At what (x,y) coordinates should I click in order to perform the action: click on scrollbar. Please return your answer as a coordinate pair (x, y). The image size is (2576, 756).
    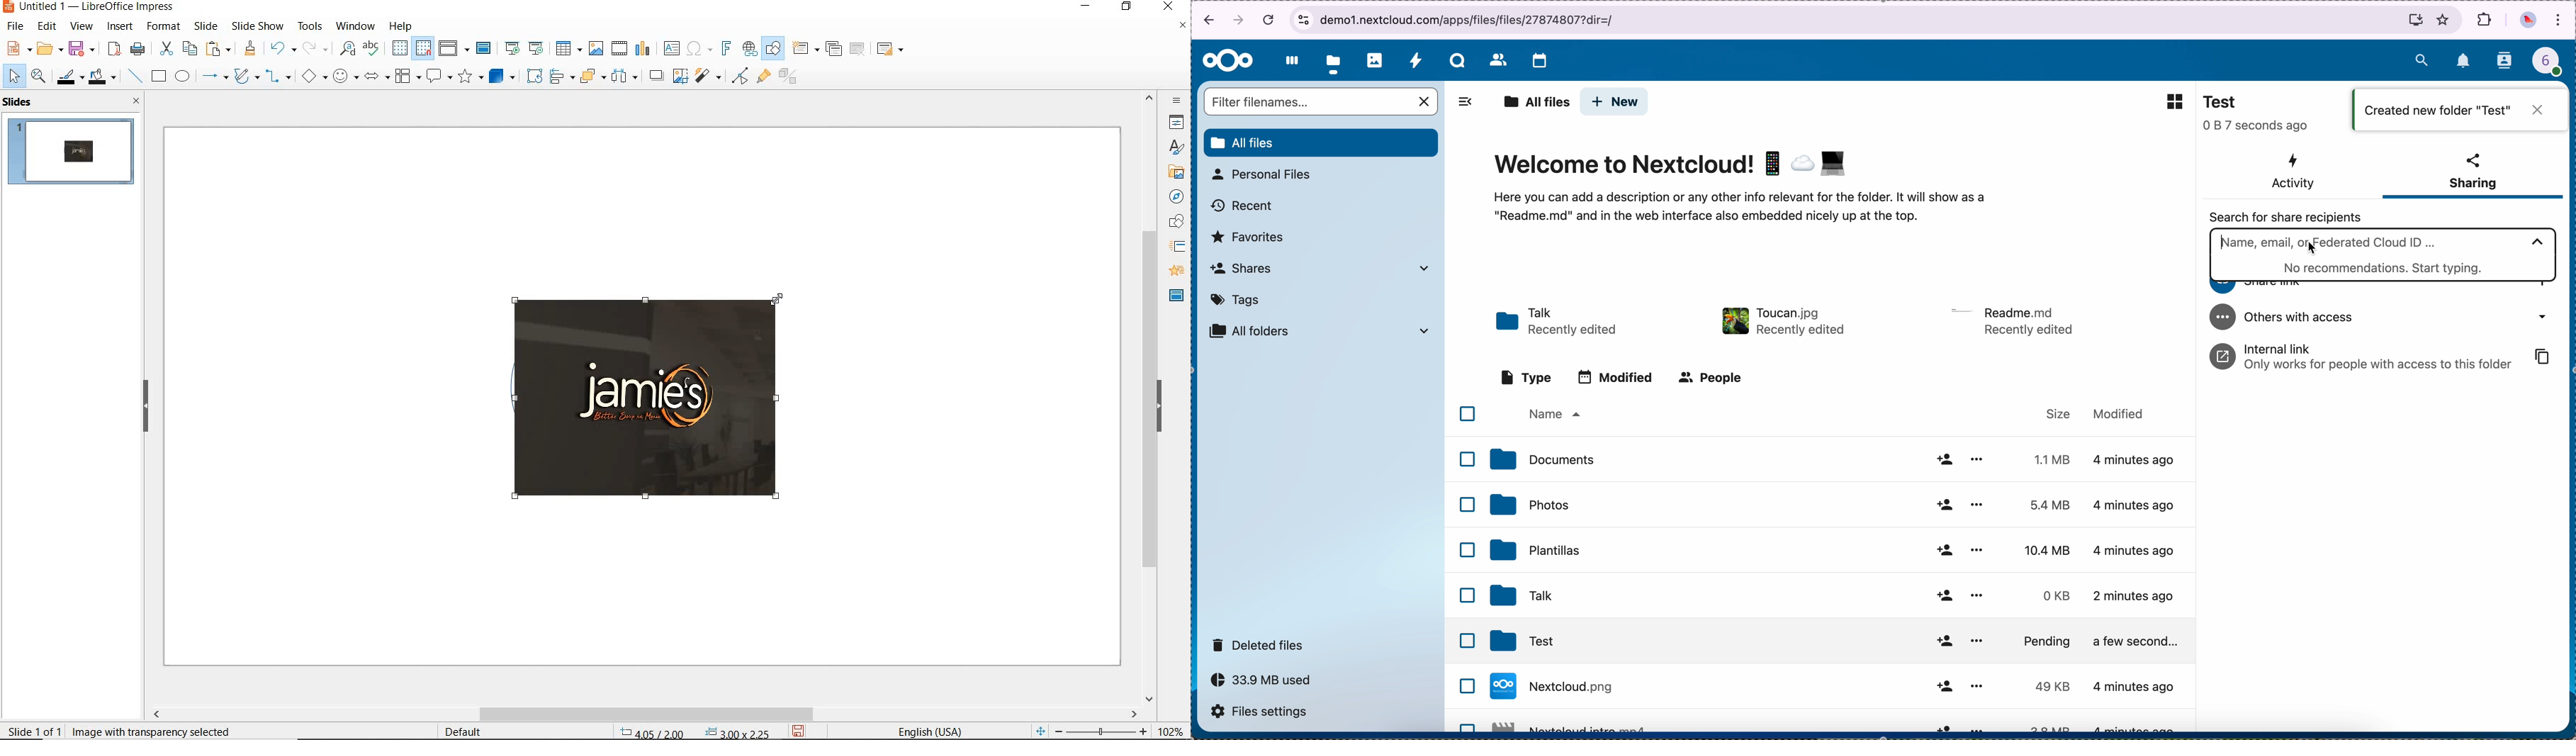
    Looking at the image, I should click on (1149, 396).